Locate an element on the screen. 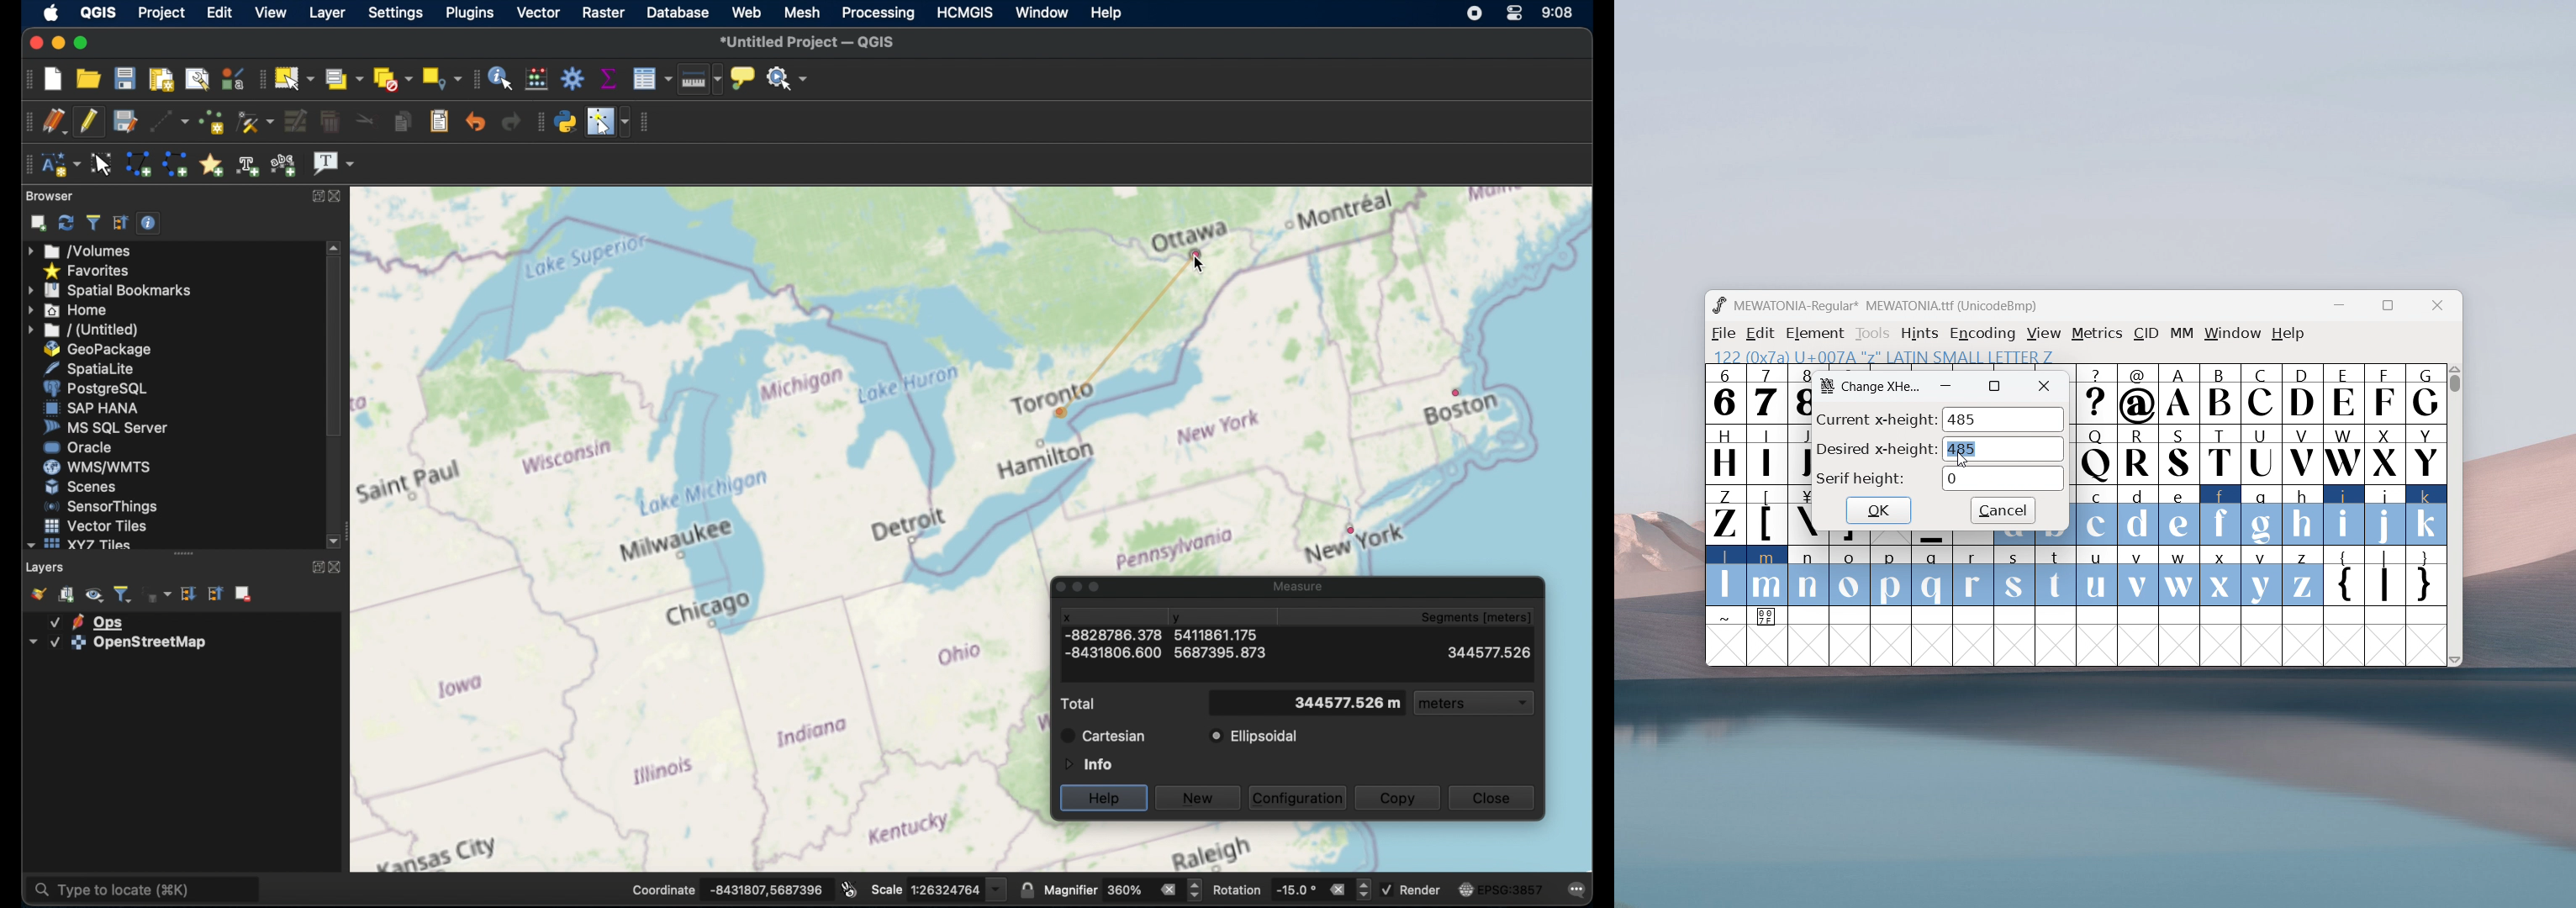  show statistical summary is located at coordinates (609, 77).